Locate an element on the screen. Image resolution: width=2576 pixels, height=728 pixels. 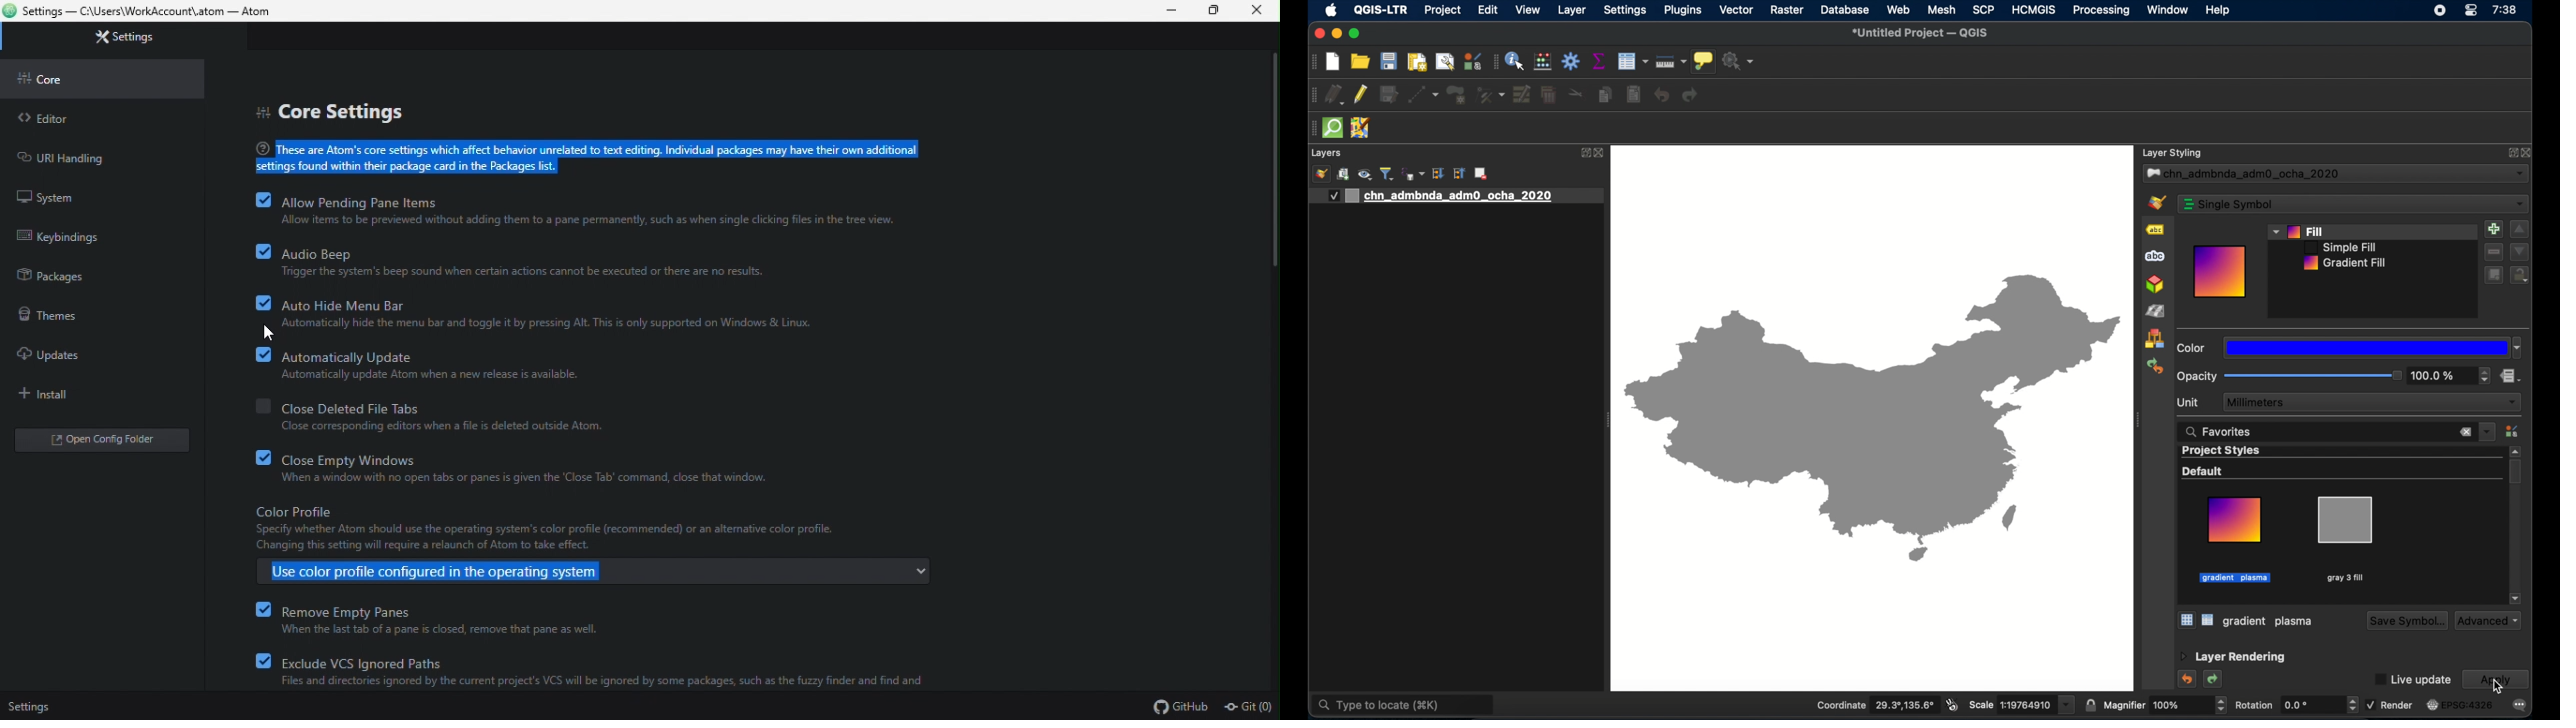
messages is located at coordinates (2519, 705).